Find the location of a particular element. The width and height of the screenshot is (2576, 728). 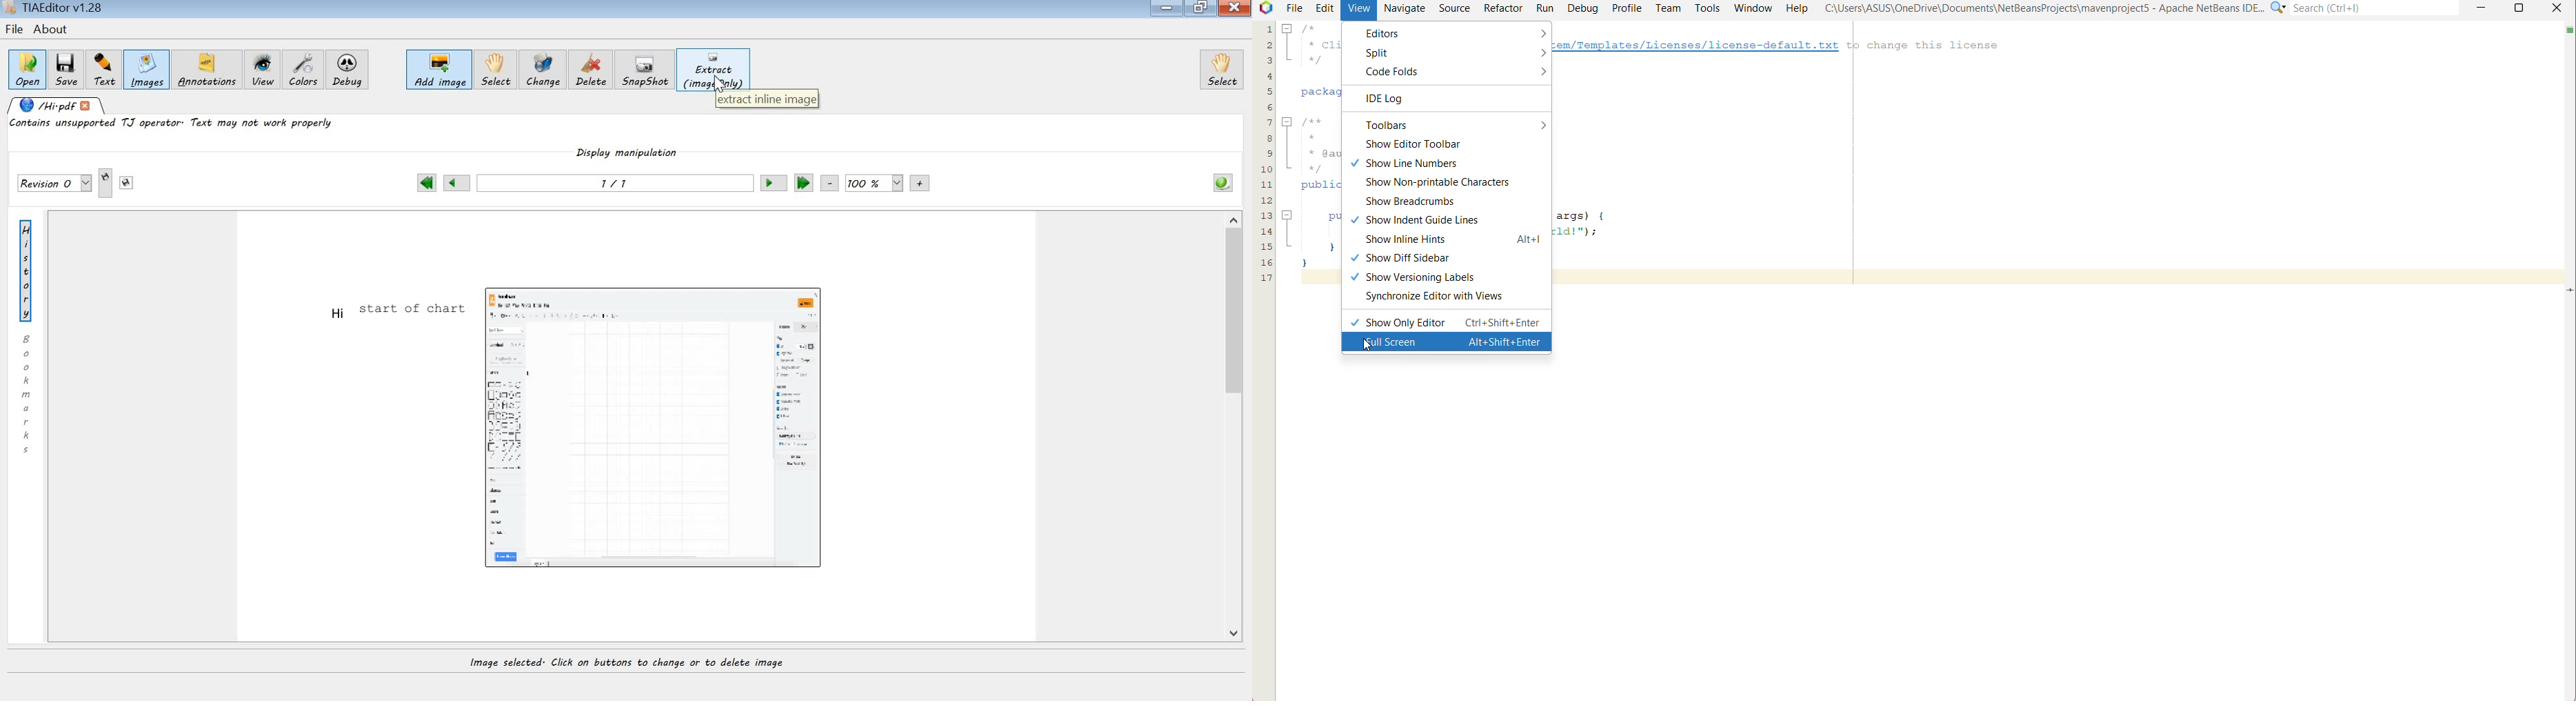

Tools is located at coordinates (1707, 8).